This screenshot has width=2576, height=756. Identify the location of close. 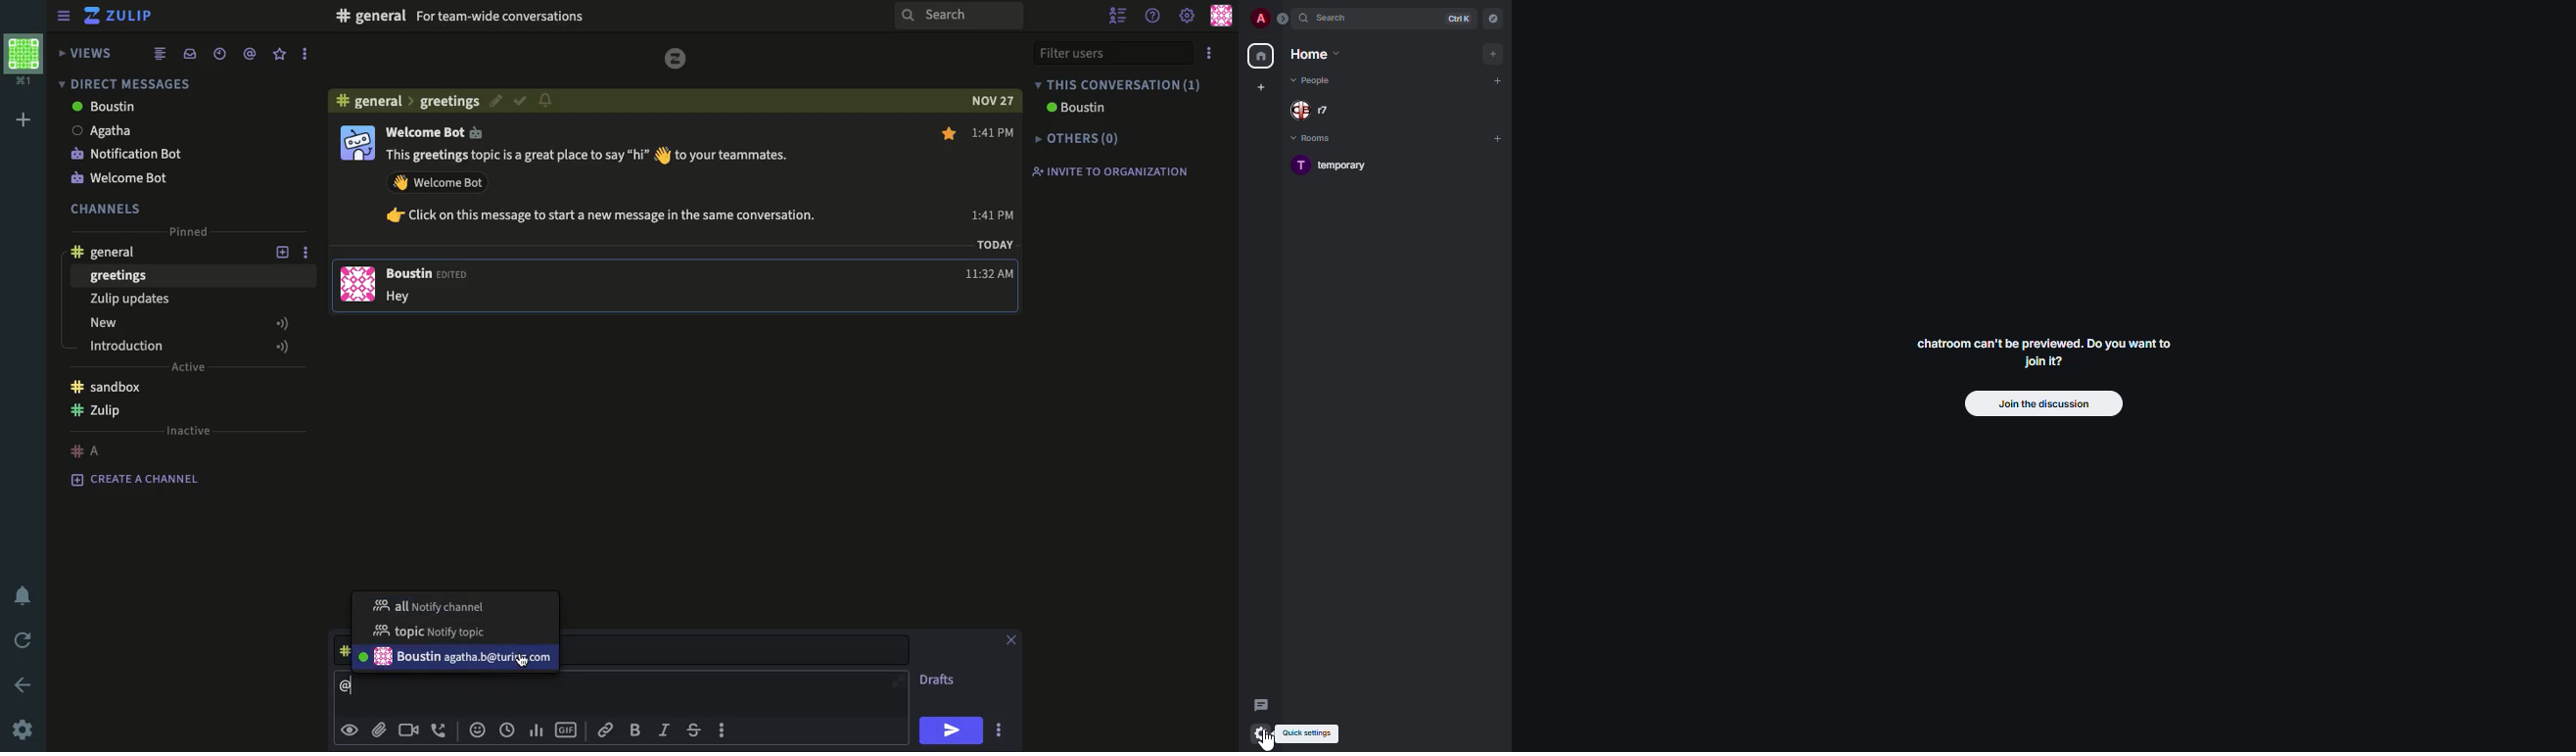
(1012, 640).